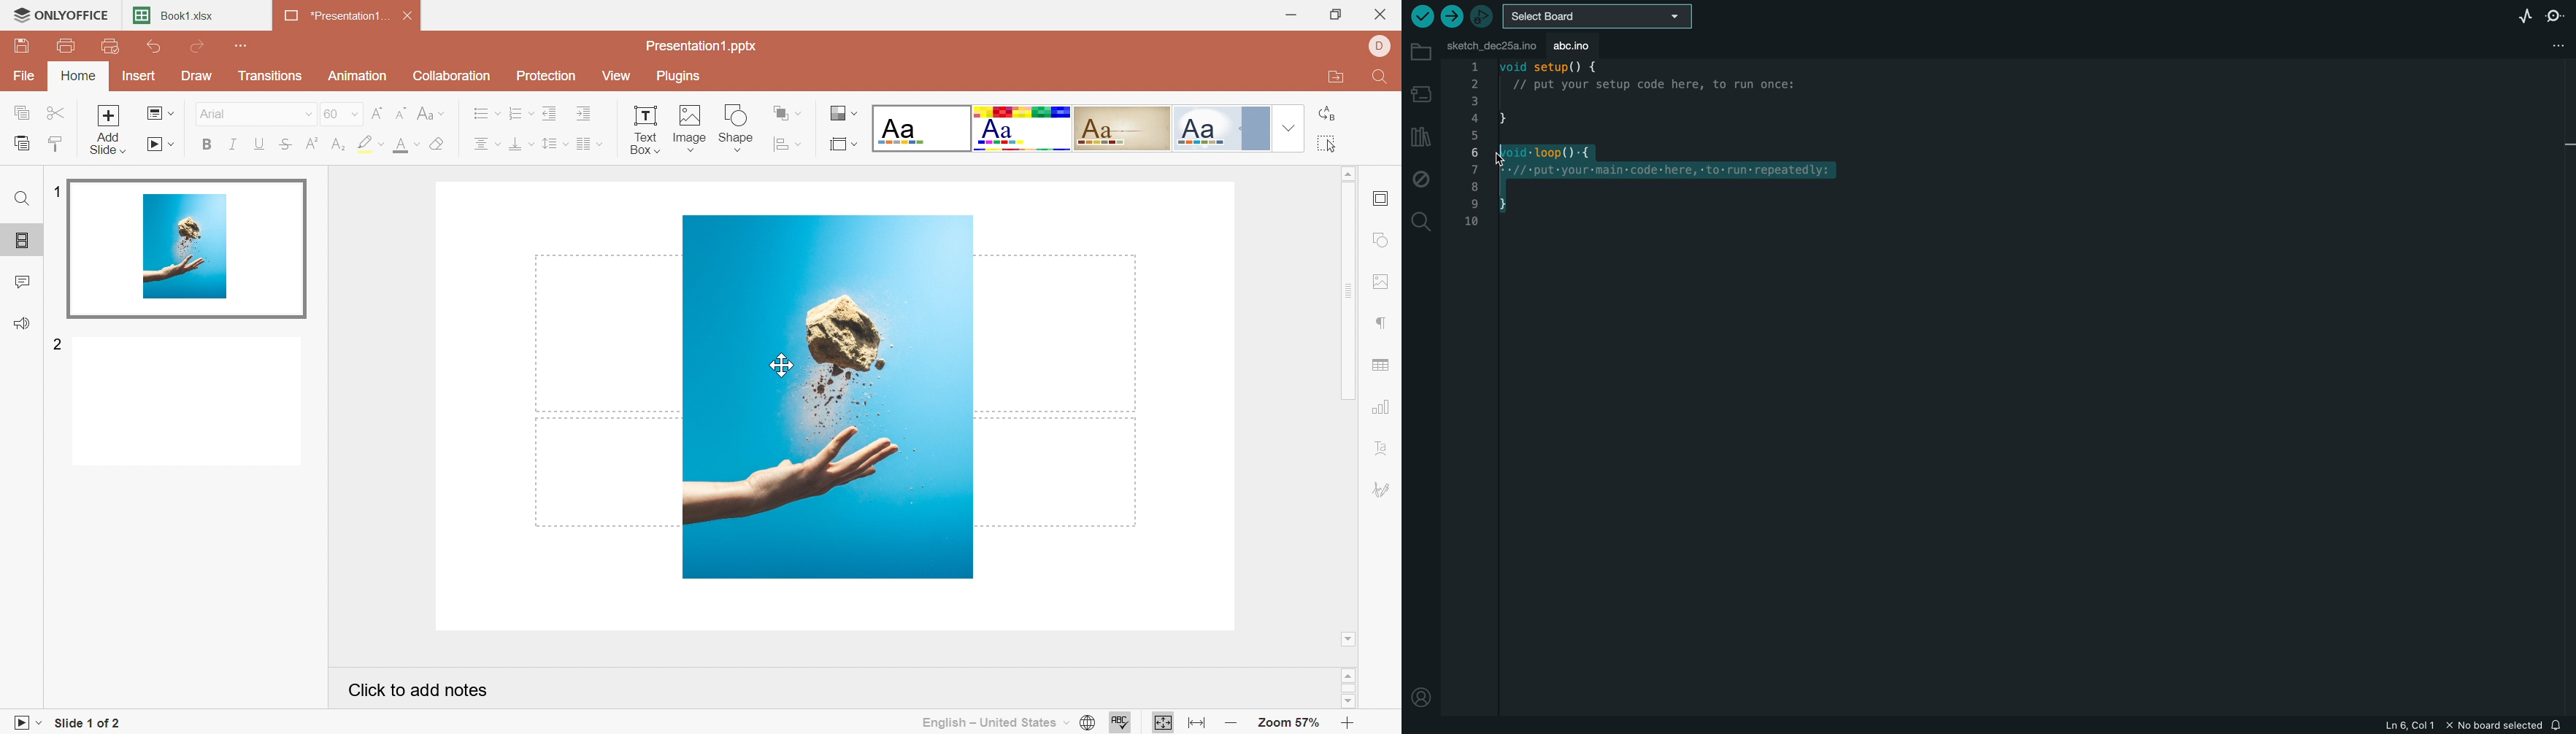 The width and height of the screenshot is (2576, 756). Describe the element at coordinates (1327, 144) in the screenshot. I see `Select All` at that location.